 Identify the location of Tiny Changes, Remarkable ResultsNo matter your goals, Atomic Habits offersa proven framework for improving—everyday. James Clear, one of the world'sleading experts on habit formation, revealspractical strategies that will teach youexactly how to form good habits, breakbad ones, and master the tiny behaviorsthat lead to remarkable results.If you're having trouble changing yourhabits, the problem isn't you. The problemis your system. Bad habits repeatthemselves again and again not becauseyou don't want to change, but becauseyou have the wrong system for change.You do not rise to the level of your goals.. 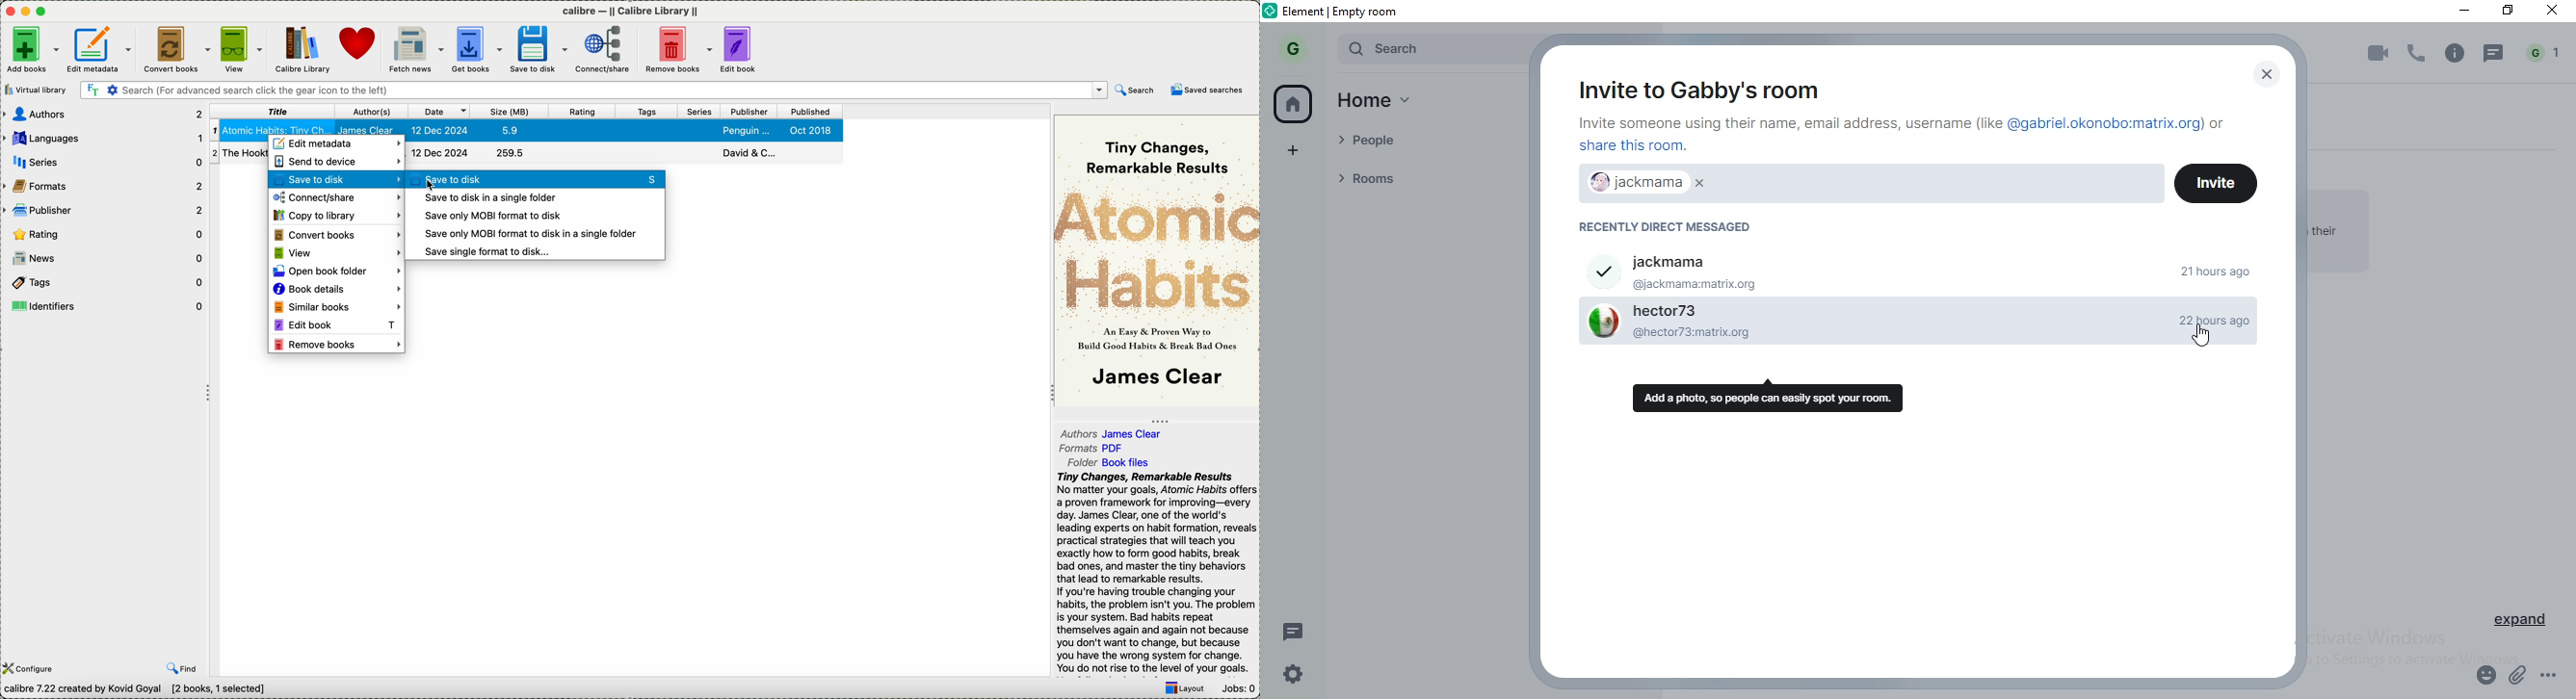
(1155, 573).